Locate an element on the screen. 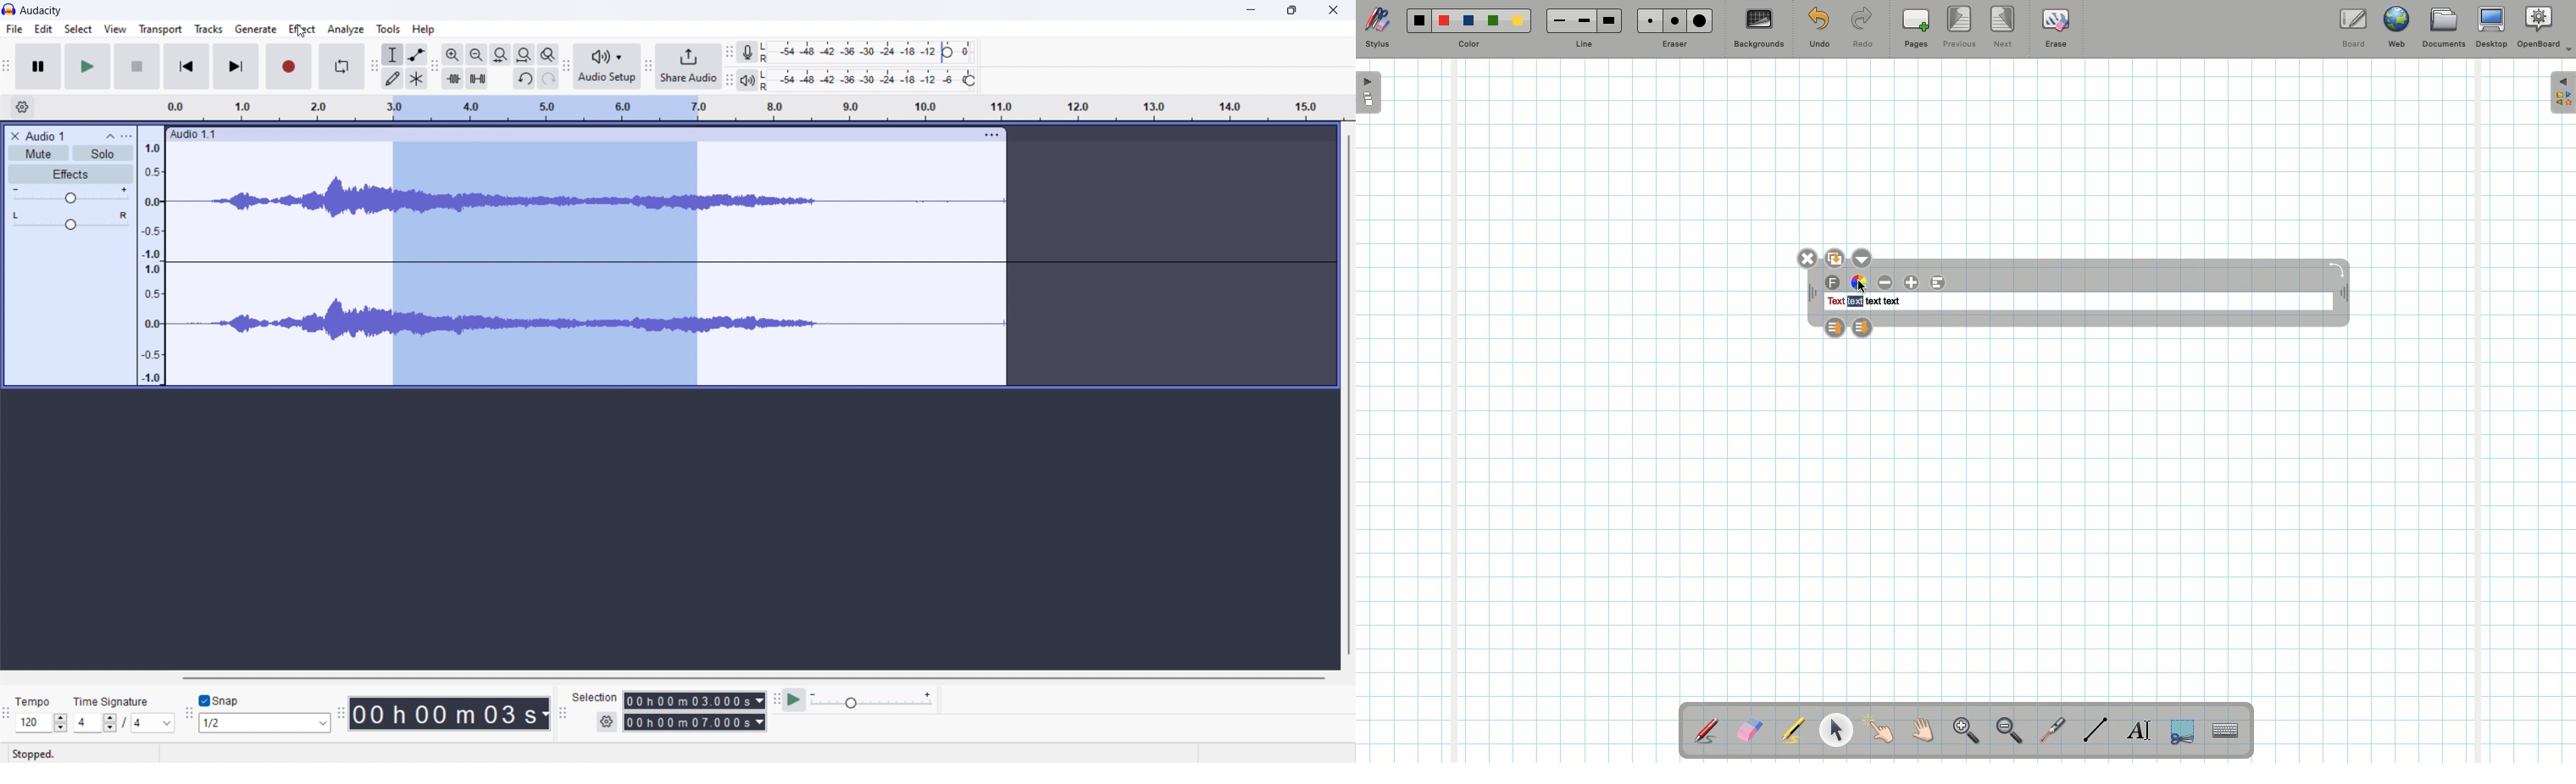  Erase is located at coordinates (2055, 27).